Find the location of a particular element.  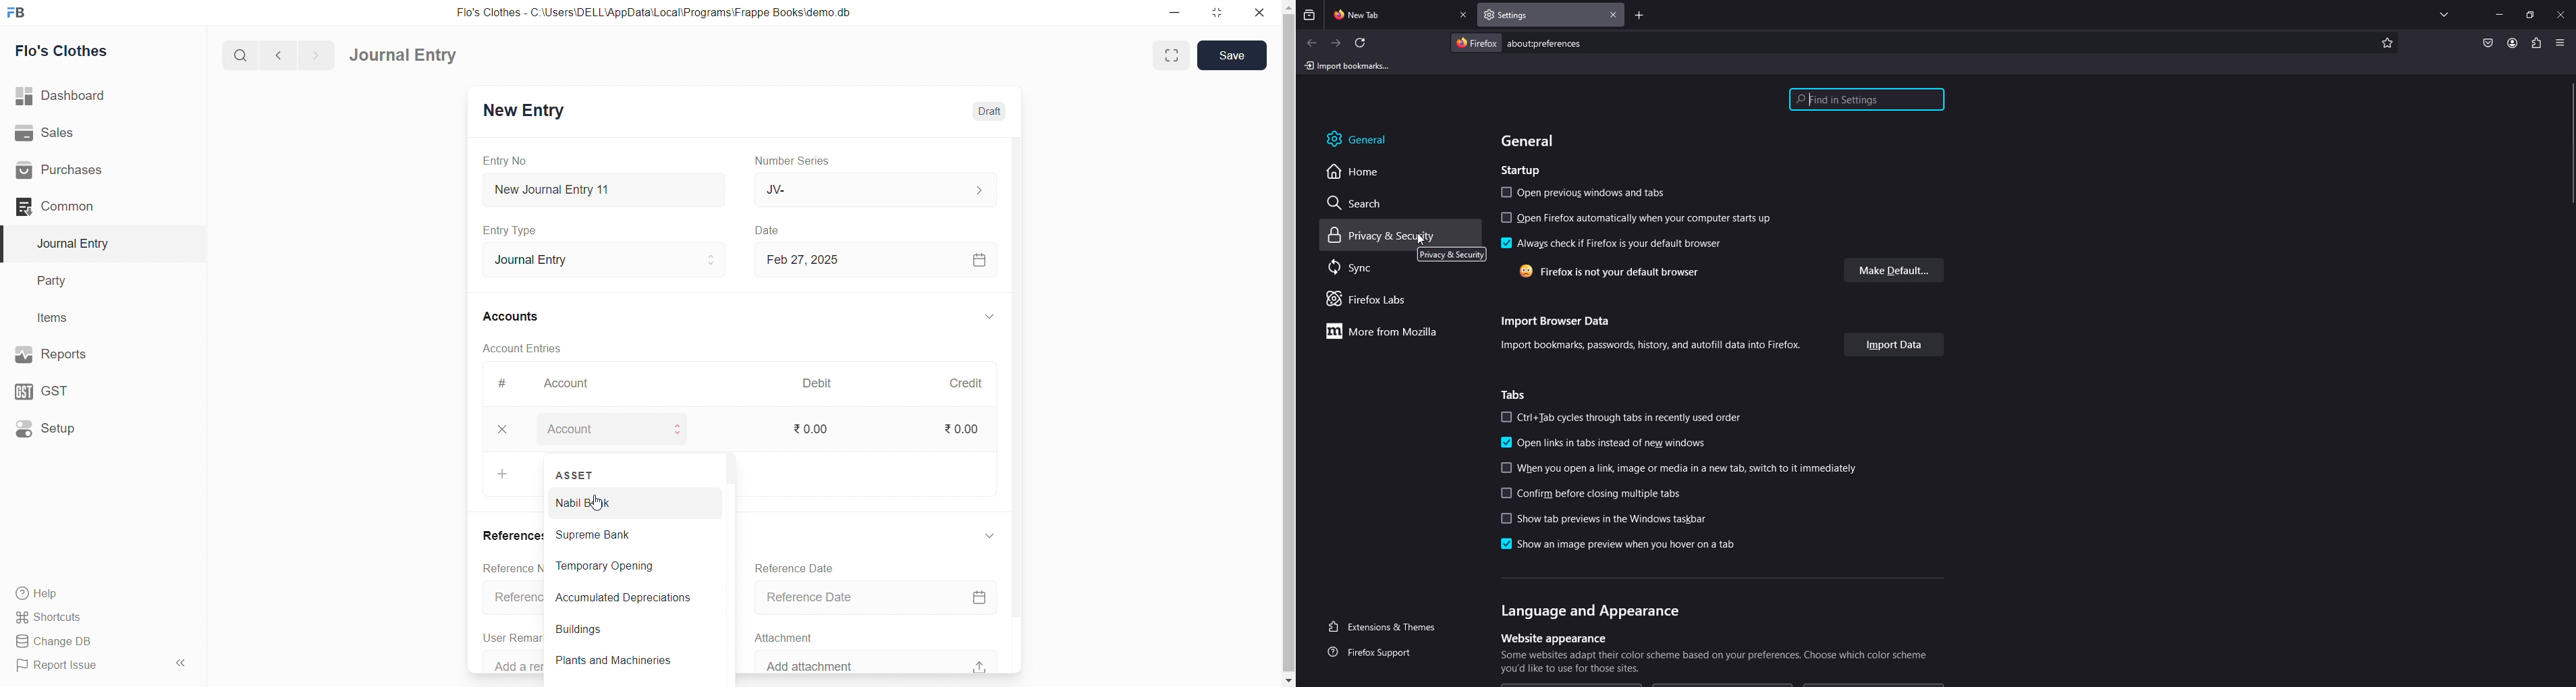

Reference Number is located at coordinates (516, 595).